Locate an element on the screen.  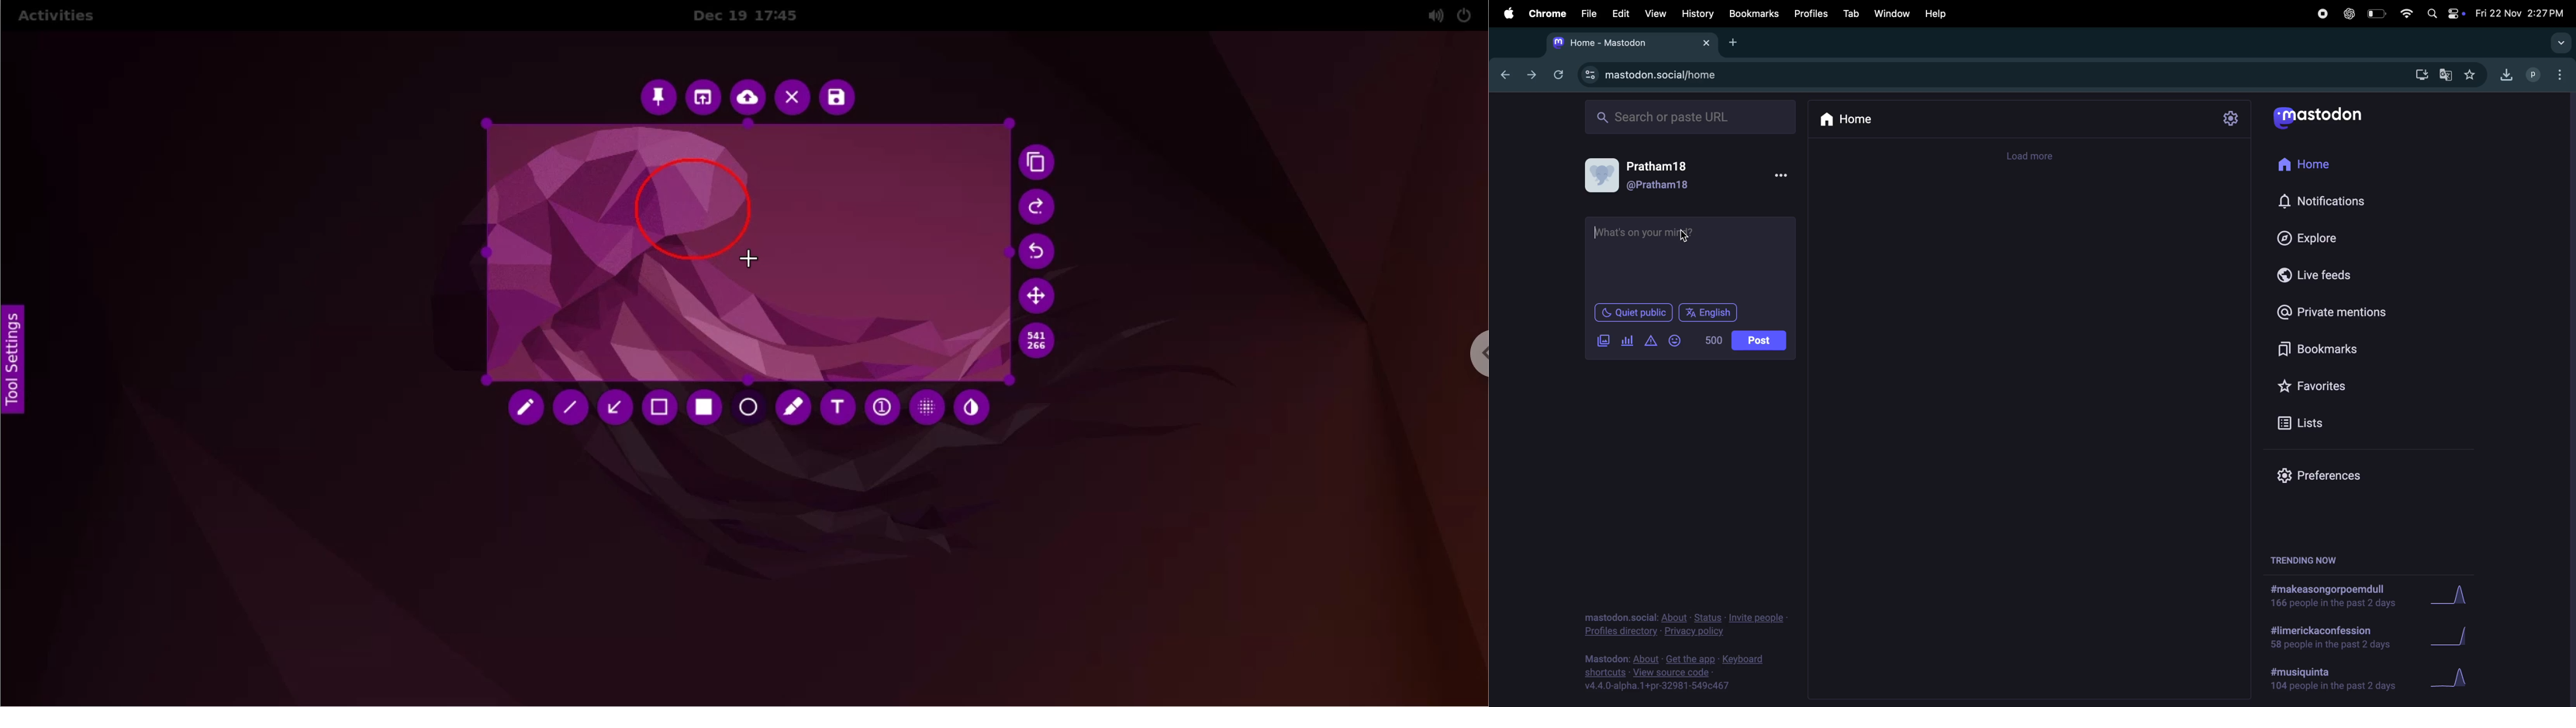
text tool is located at coordinates (837, 408).